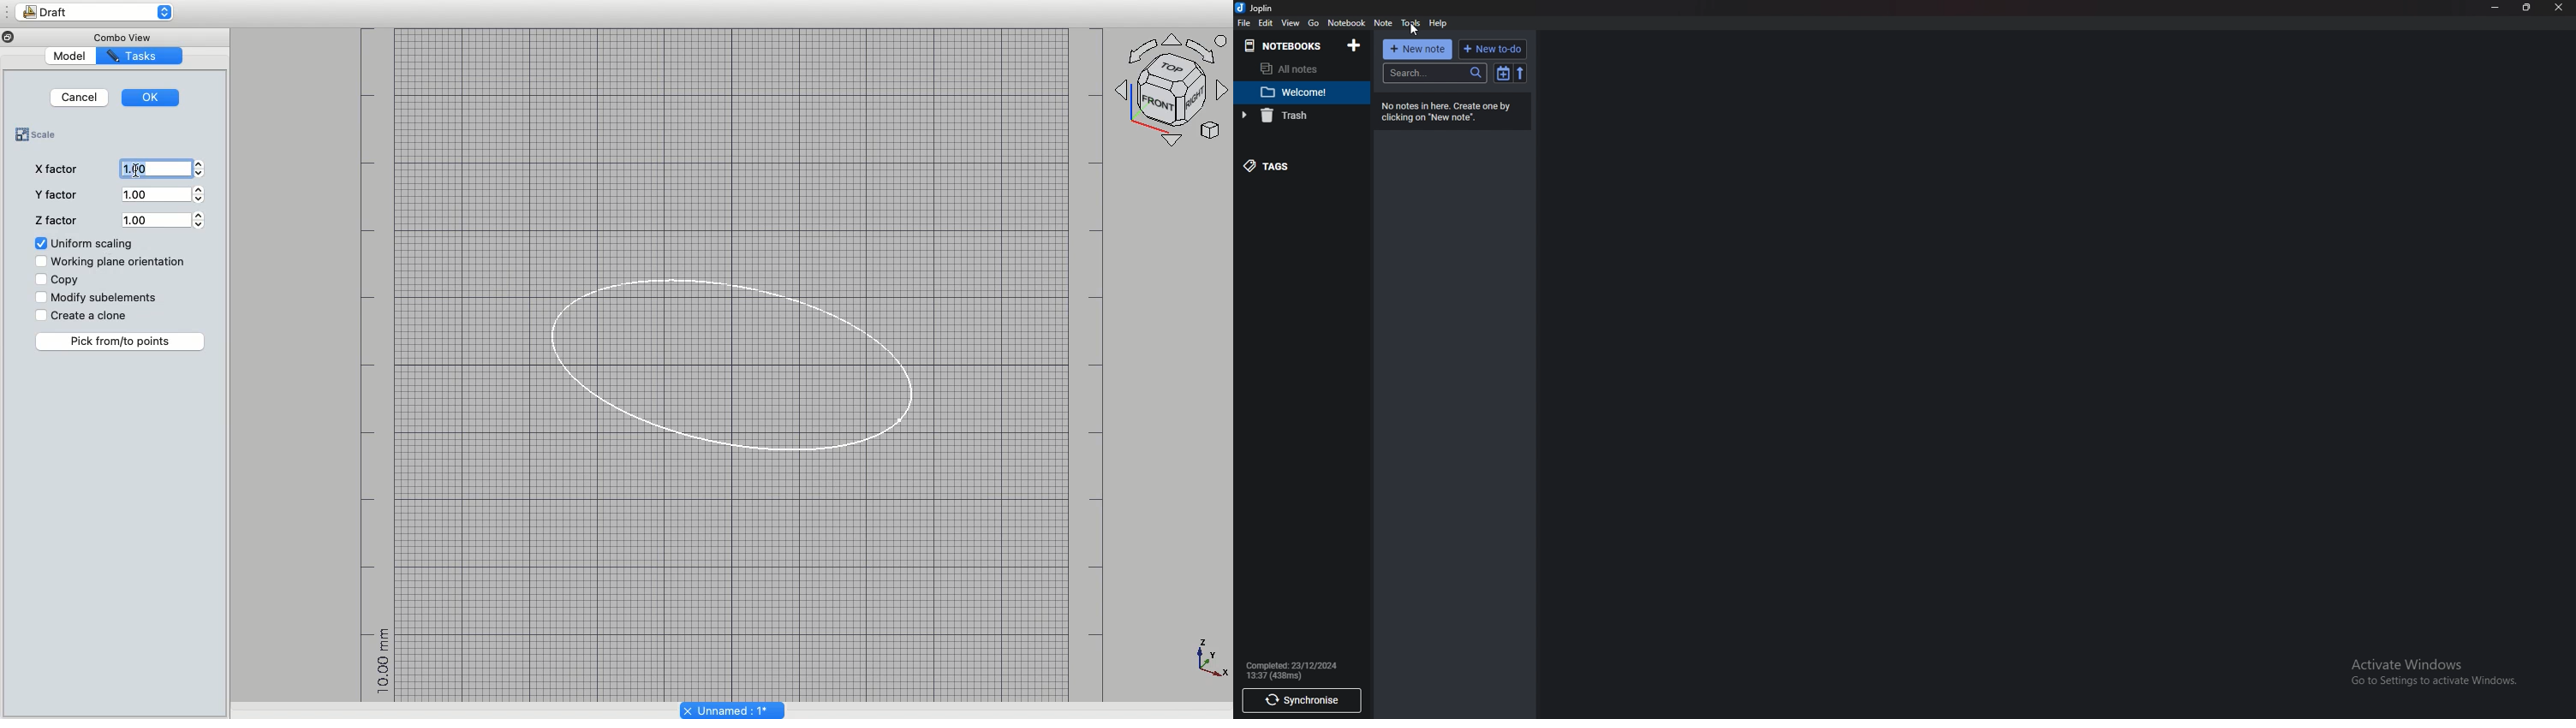  What do you see at coordinates (8, 37) in the screenshot?
I see `close` at bounding box center [8, 37].